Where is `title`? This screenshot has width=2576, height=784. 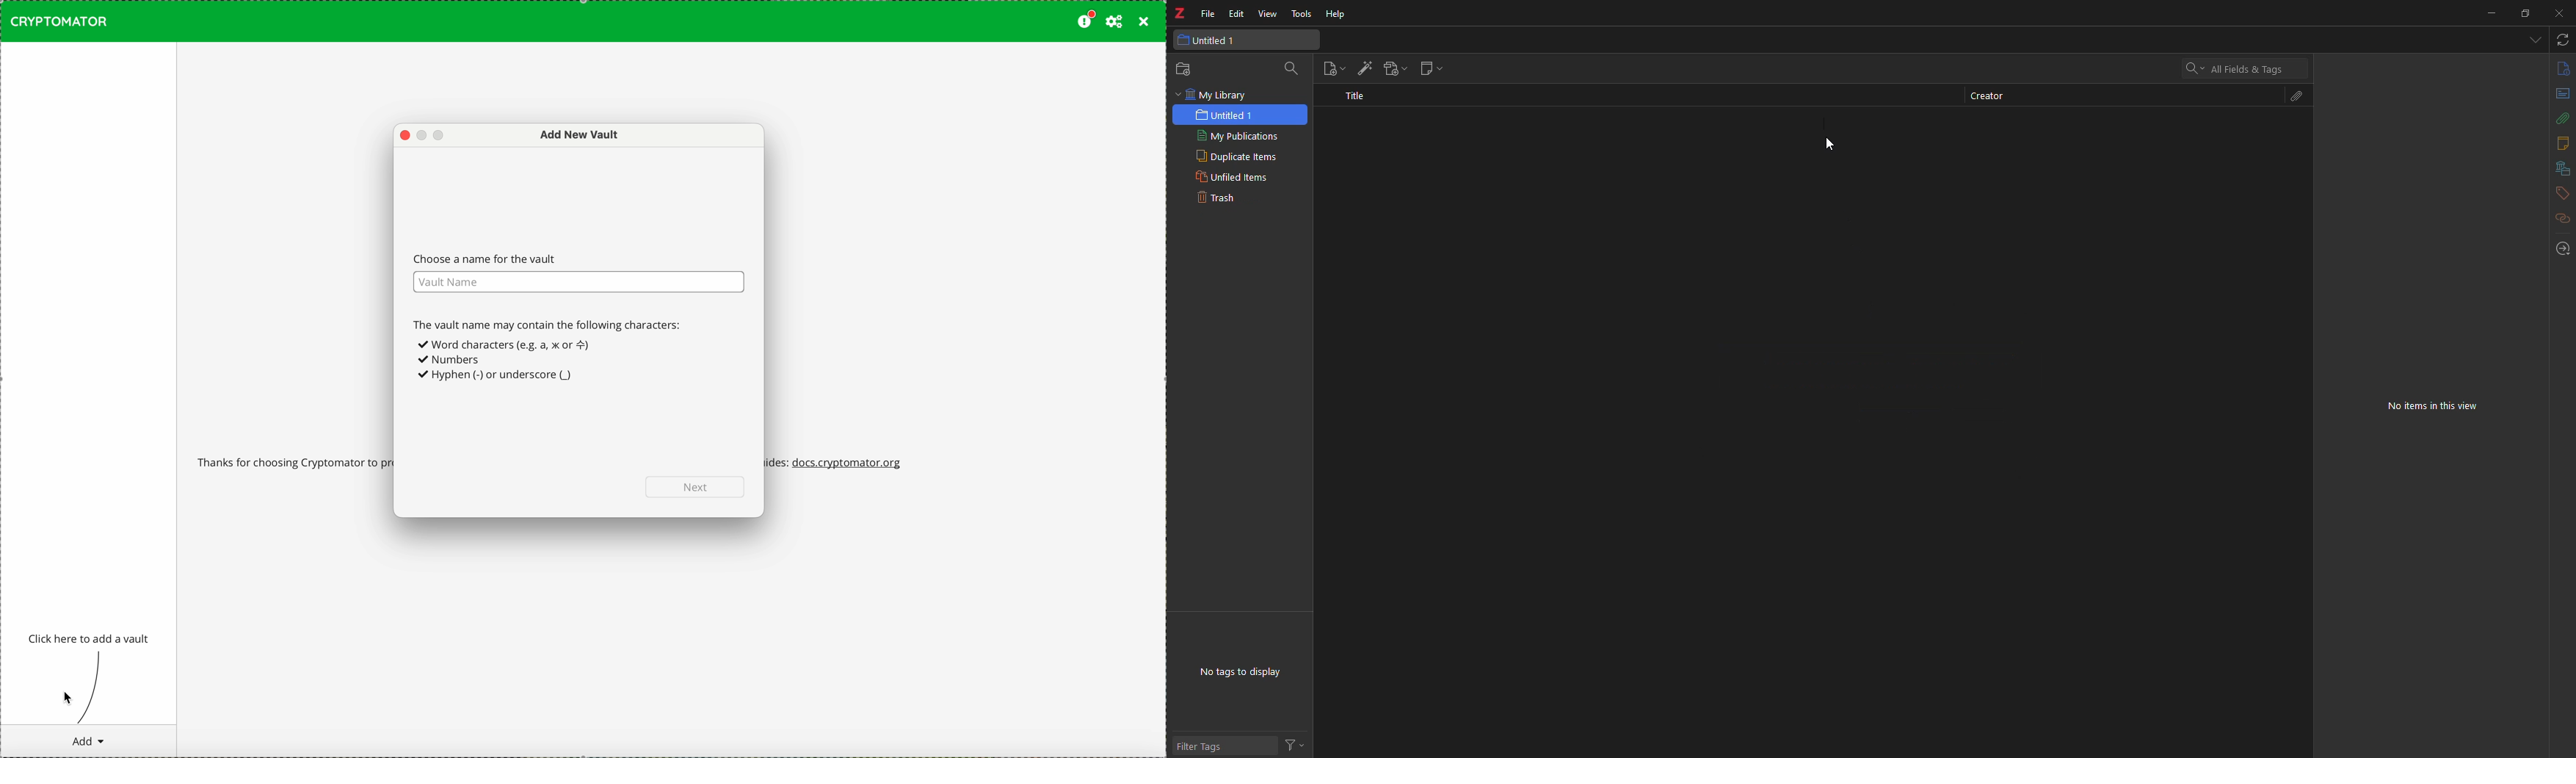 title is located at coordinates (1355, 95).